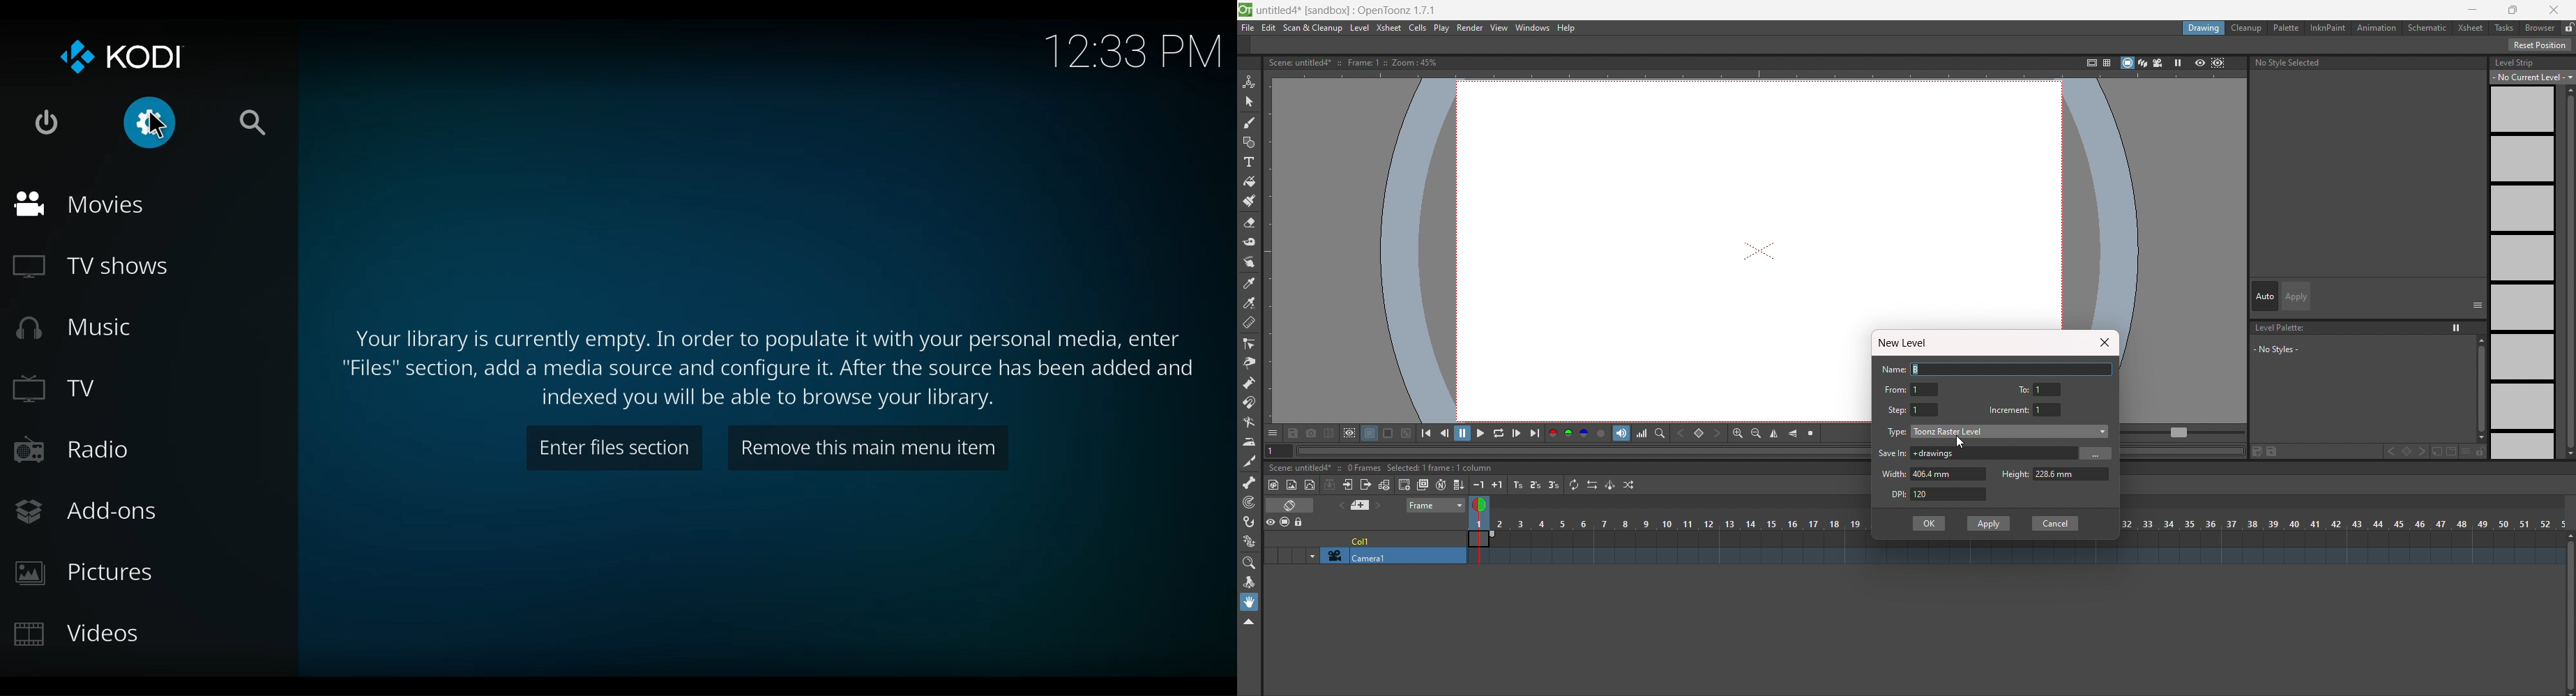  I want to click on Power options, so click(47, 122).